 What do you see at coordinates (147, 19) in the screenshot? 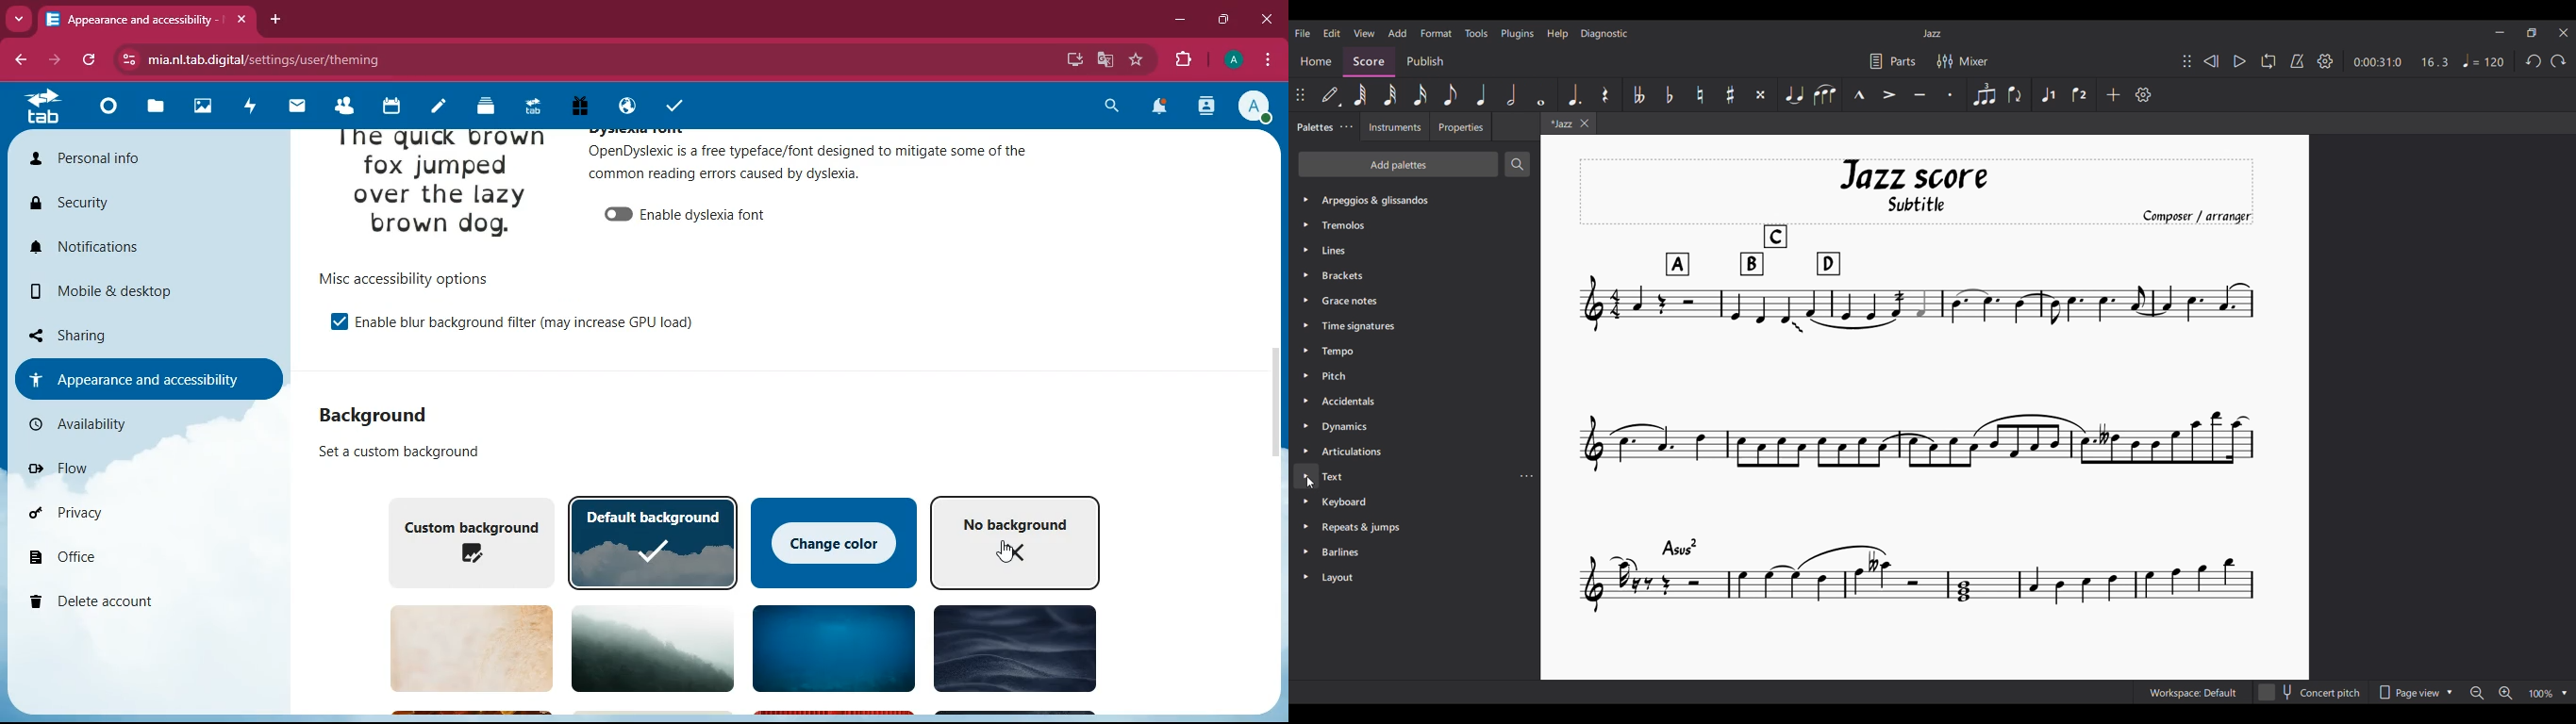
I see `tab` at bounding box center [147, 19].